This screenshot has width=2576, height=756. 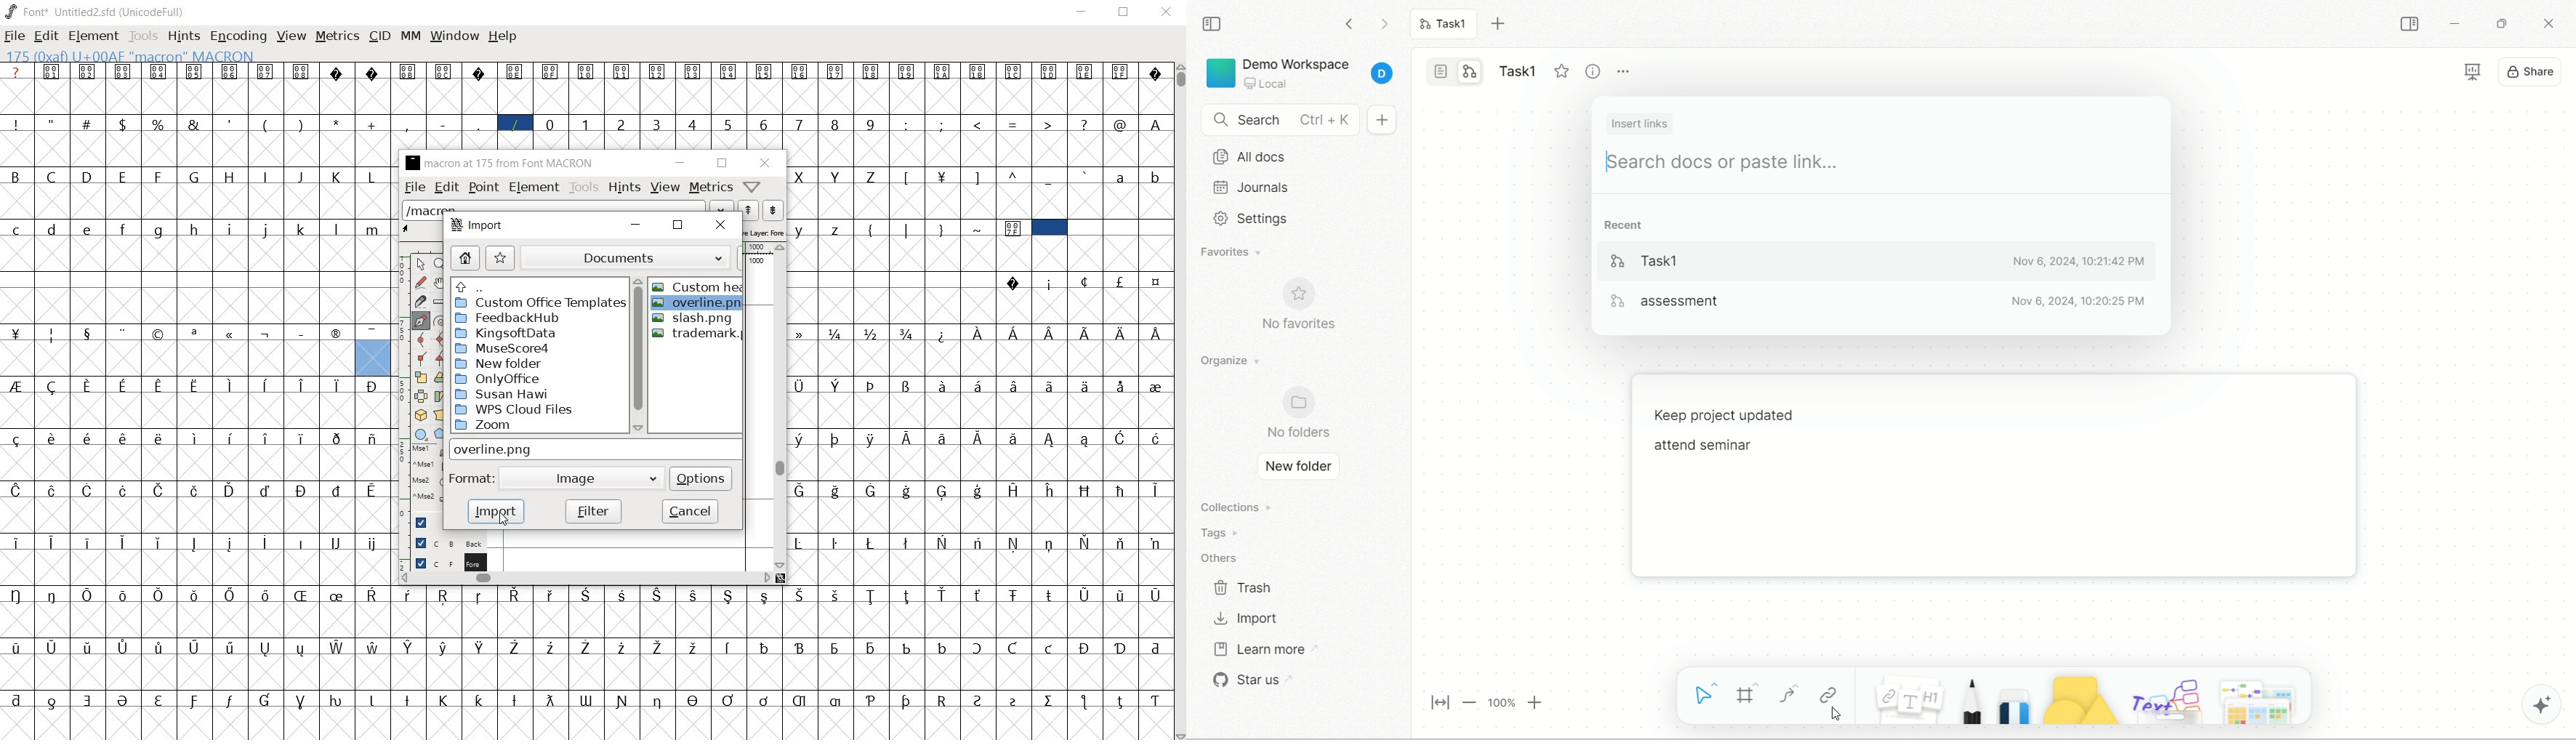 What do you see at coordinates (941, 542) in the screenshot?
I see `Symbol` at bounding box center [941, 542].